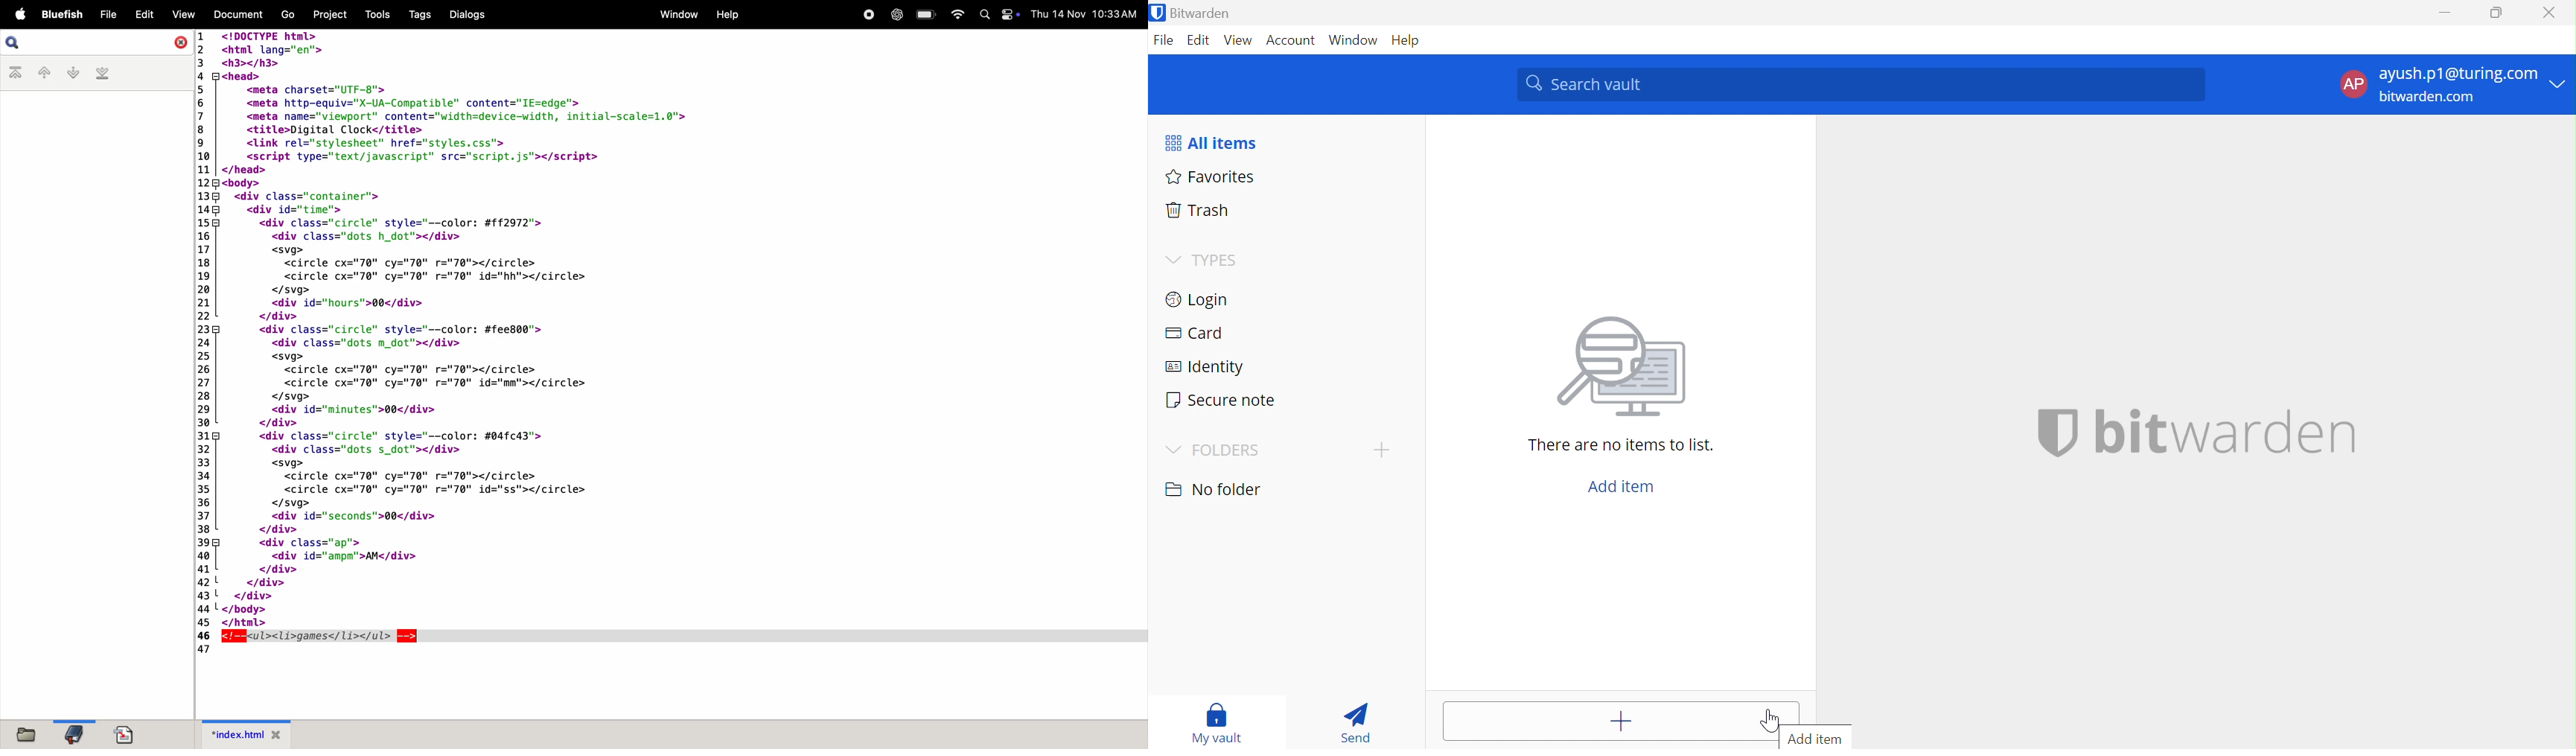 The image size is (2576, 756). Describe the element at coordinates (1238, 42) in the screenshot. I see `View` at that location.